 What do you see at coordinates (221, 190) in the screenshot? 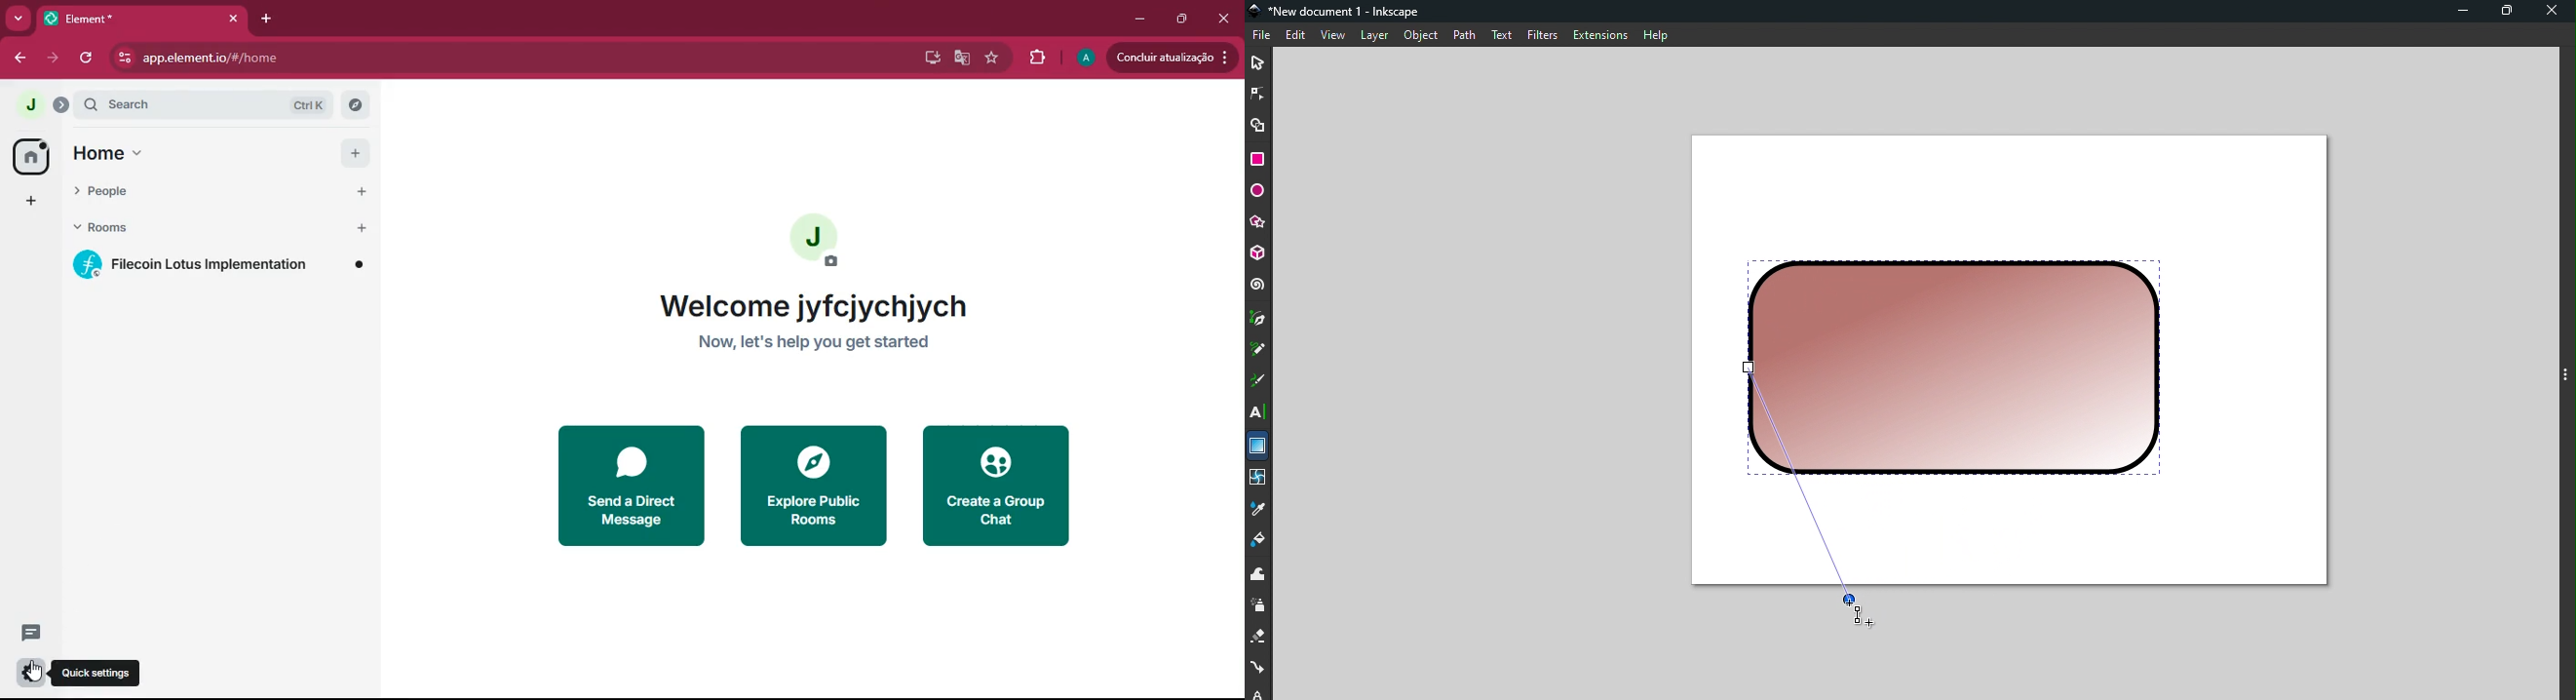
I see `people` at bounding box center [221, 190].